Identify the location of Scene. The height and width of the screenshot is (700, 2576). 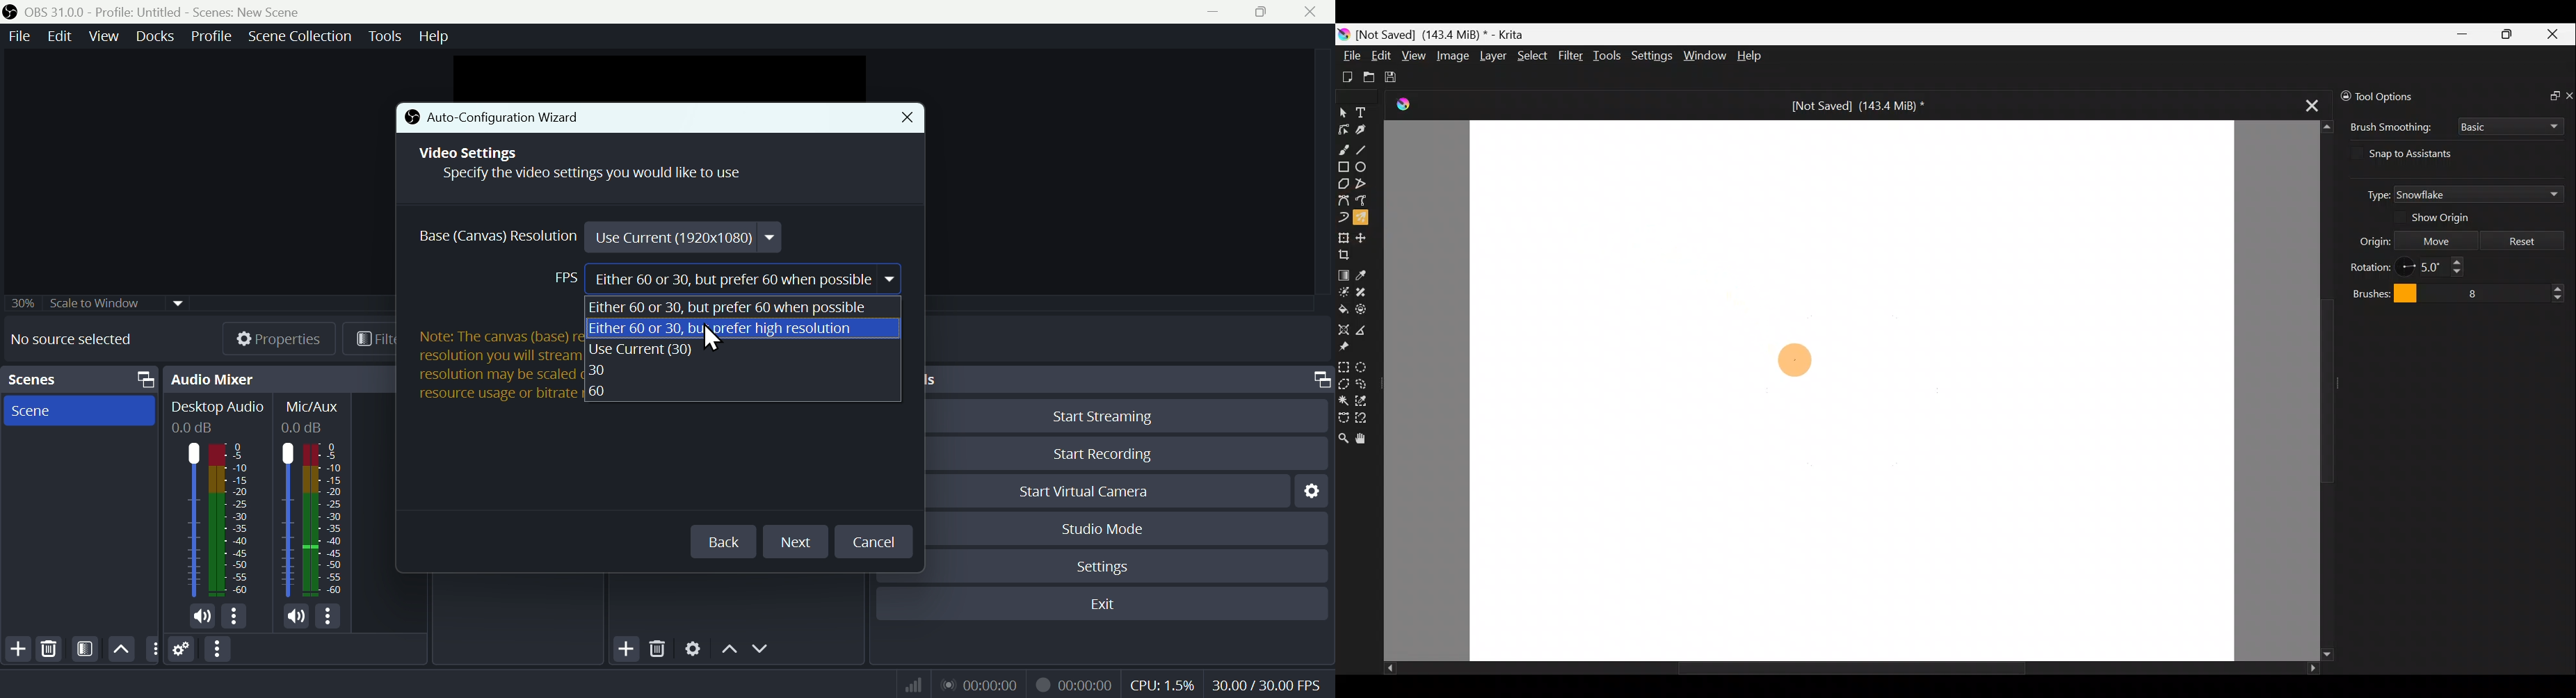
(79, 410).